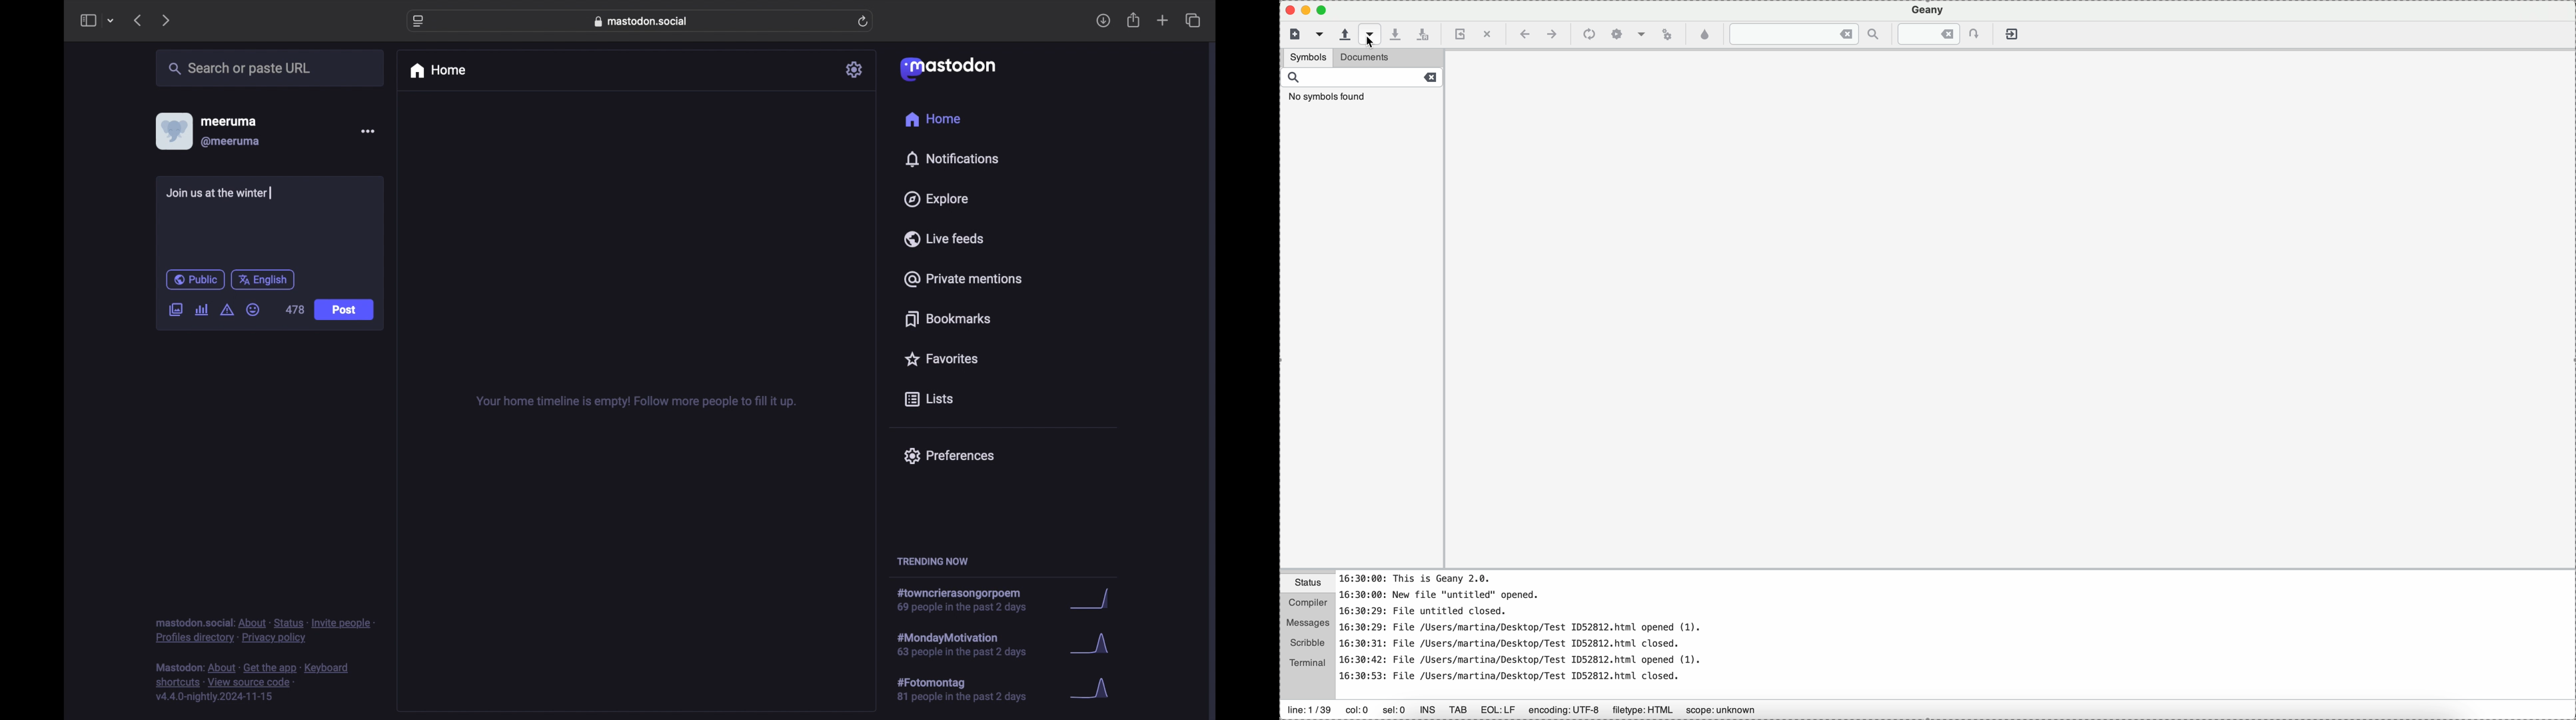  I want to click on navigate back, so click(1523, 34).